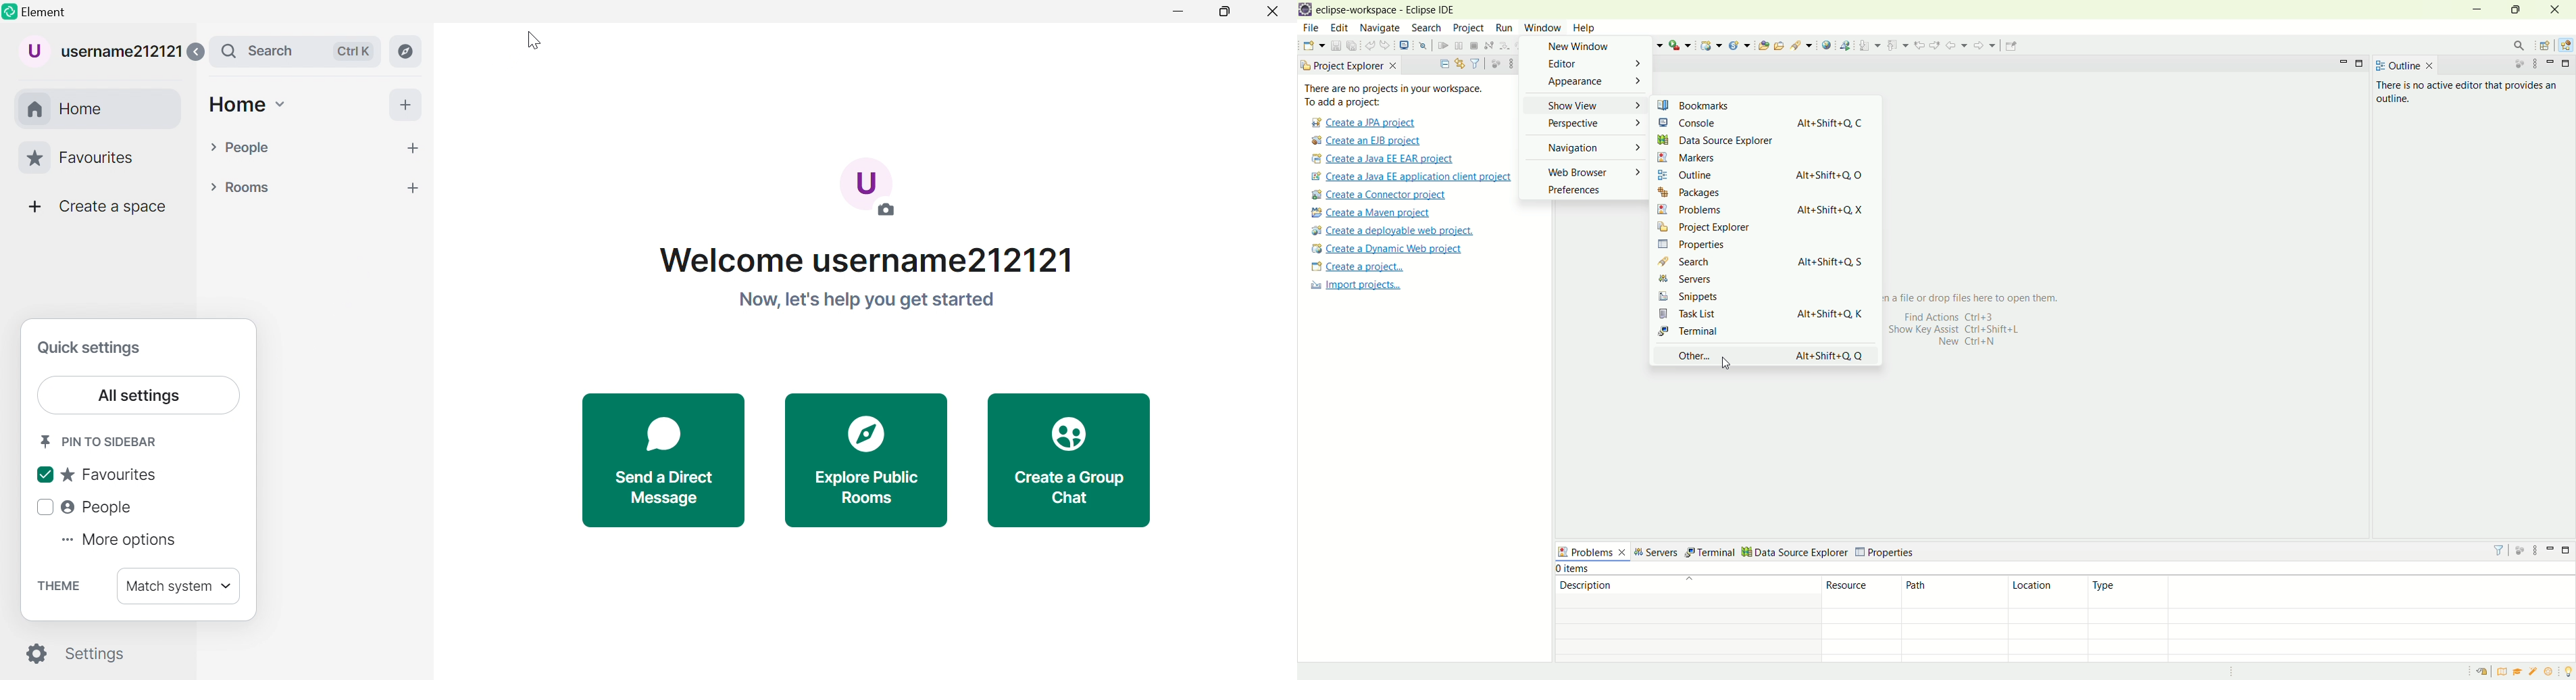  What do you see at coordinates (1070, 436) in the screenshot?
I see `Icon` at bounding box center [1070, 436].